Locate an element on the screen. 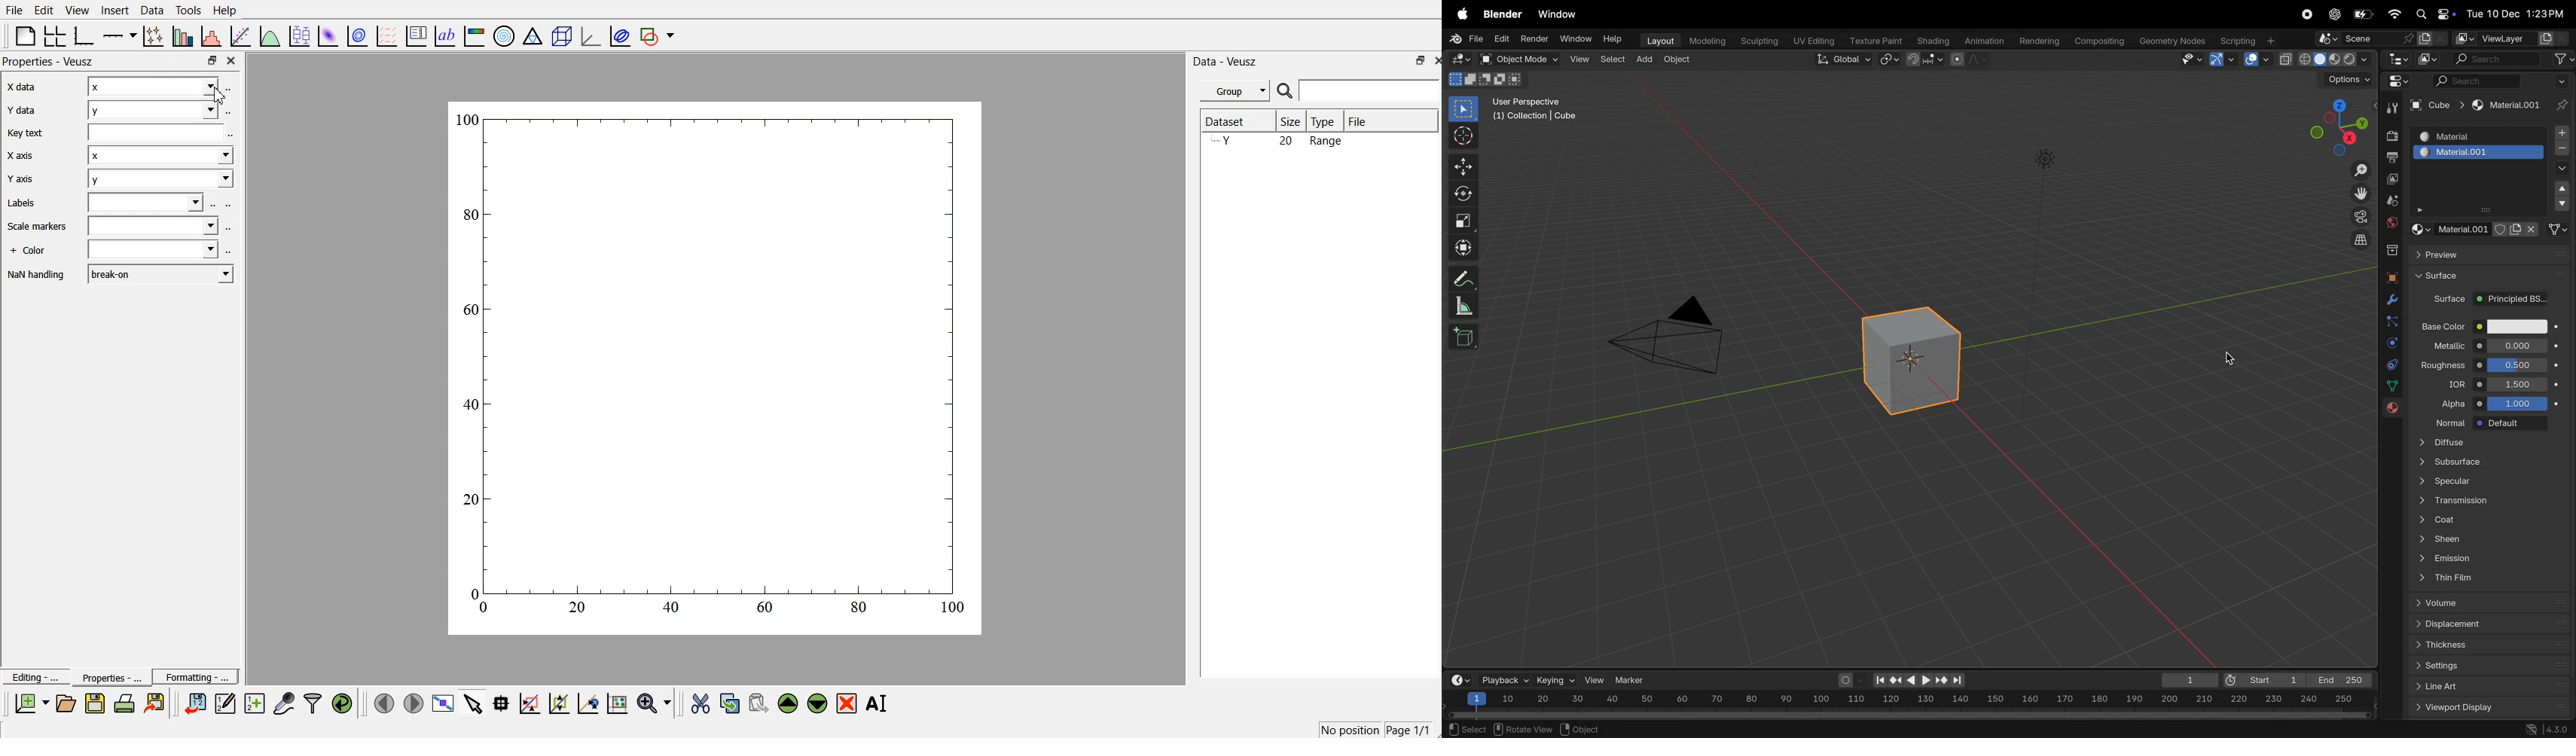 This screenshot has height=756, width=2576. constarints is located at coordinates (2393, 366).